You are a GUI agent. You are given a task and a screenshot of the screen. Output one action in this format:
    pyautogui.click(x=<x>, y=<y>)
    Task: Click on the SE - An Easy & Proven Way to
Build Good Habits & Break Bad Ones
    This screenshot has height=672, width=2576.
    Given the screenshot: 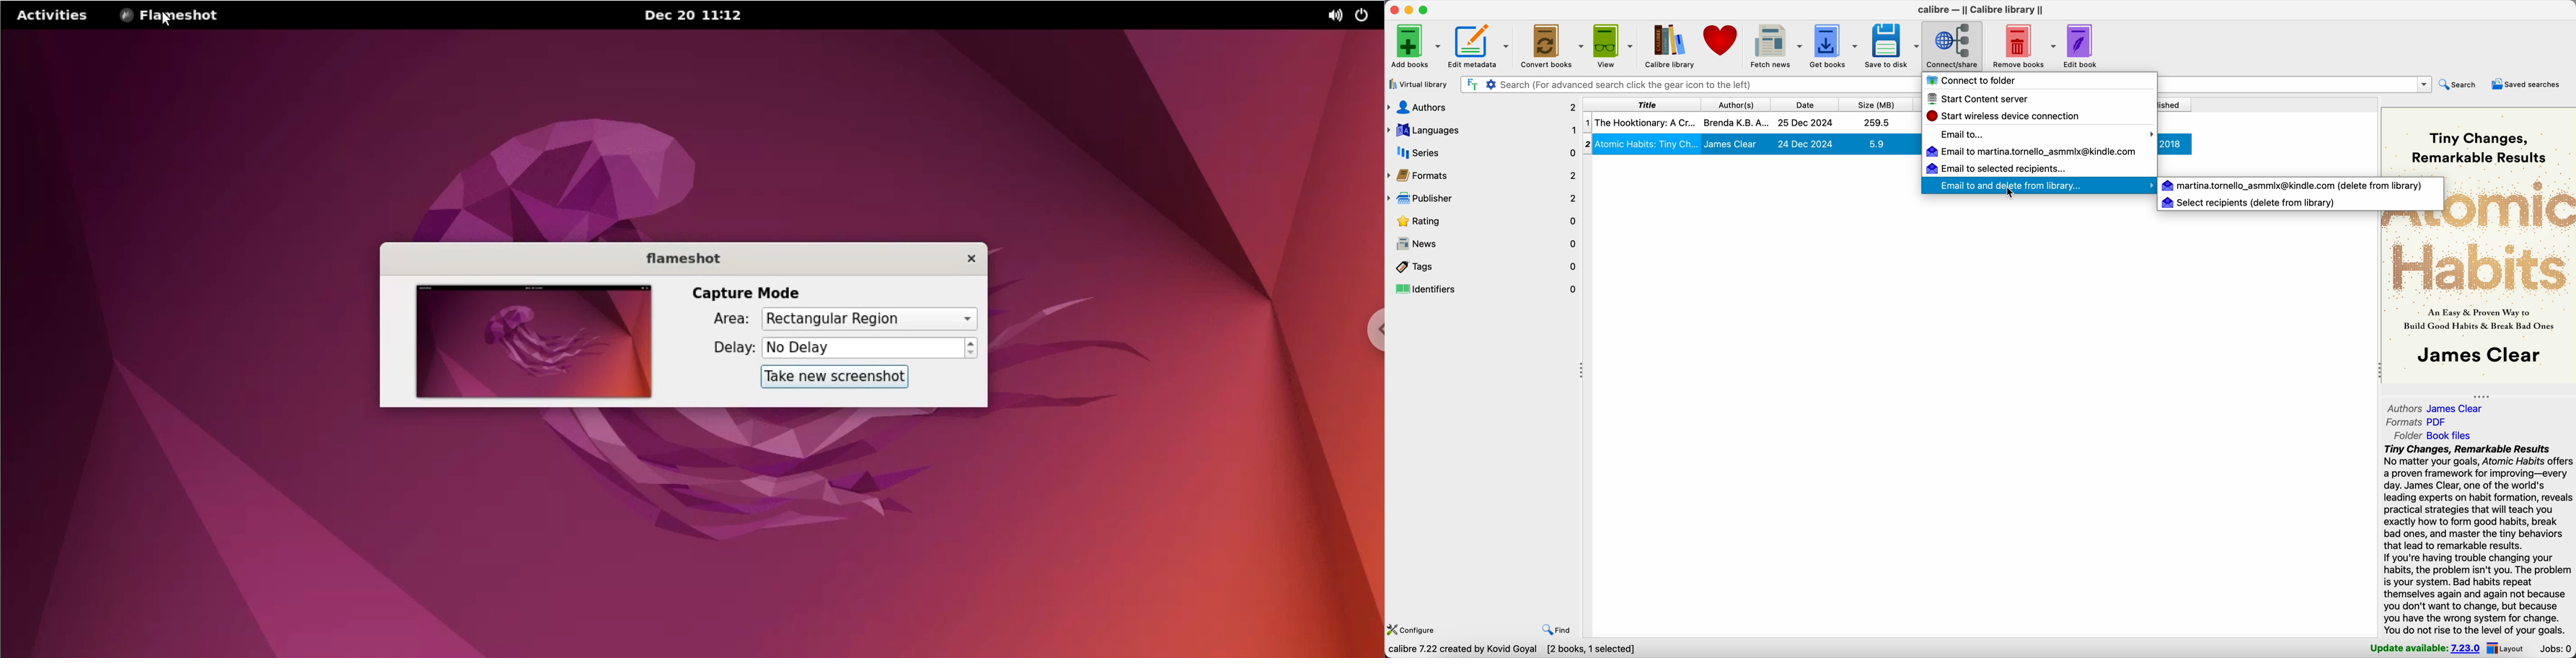 What is the action you would take?
    pyautogui.click(x=2479, y=320)
    